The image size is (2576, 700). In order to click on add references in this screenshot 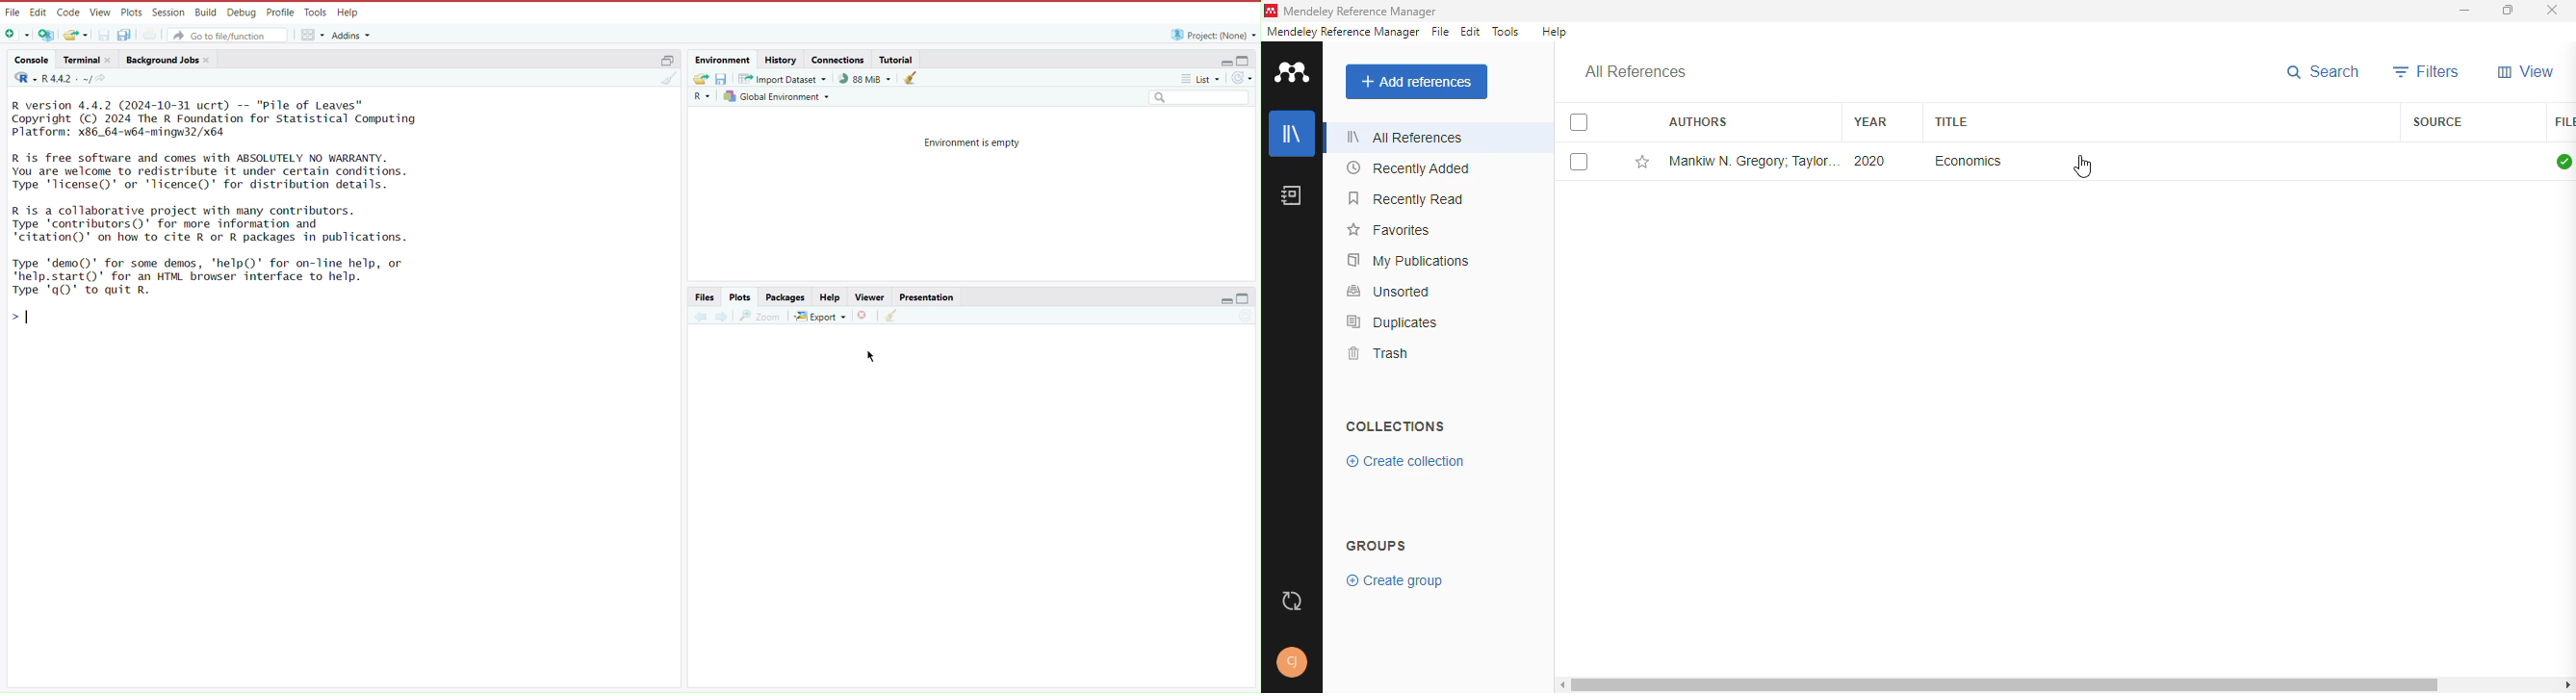, I will do `click(1417, 82)`.